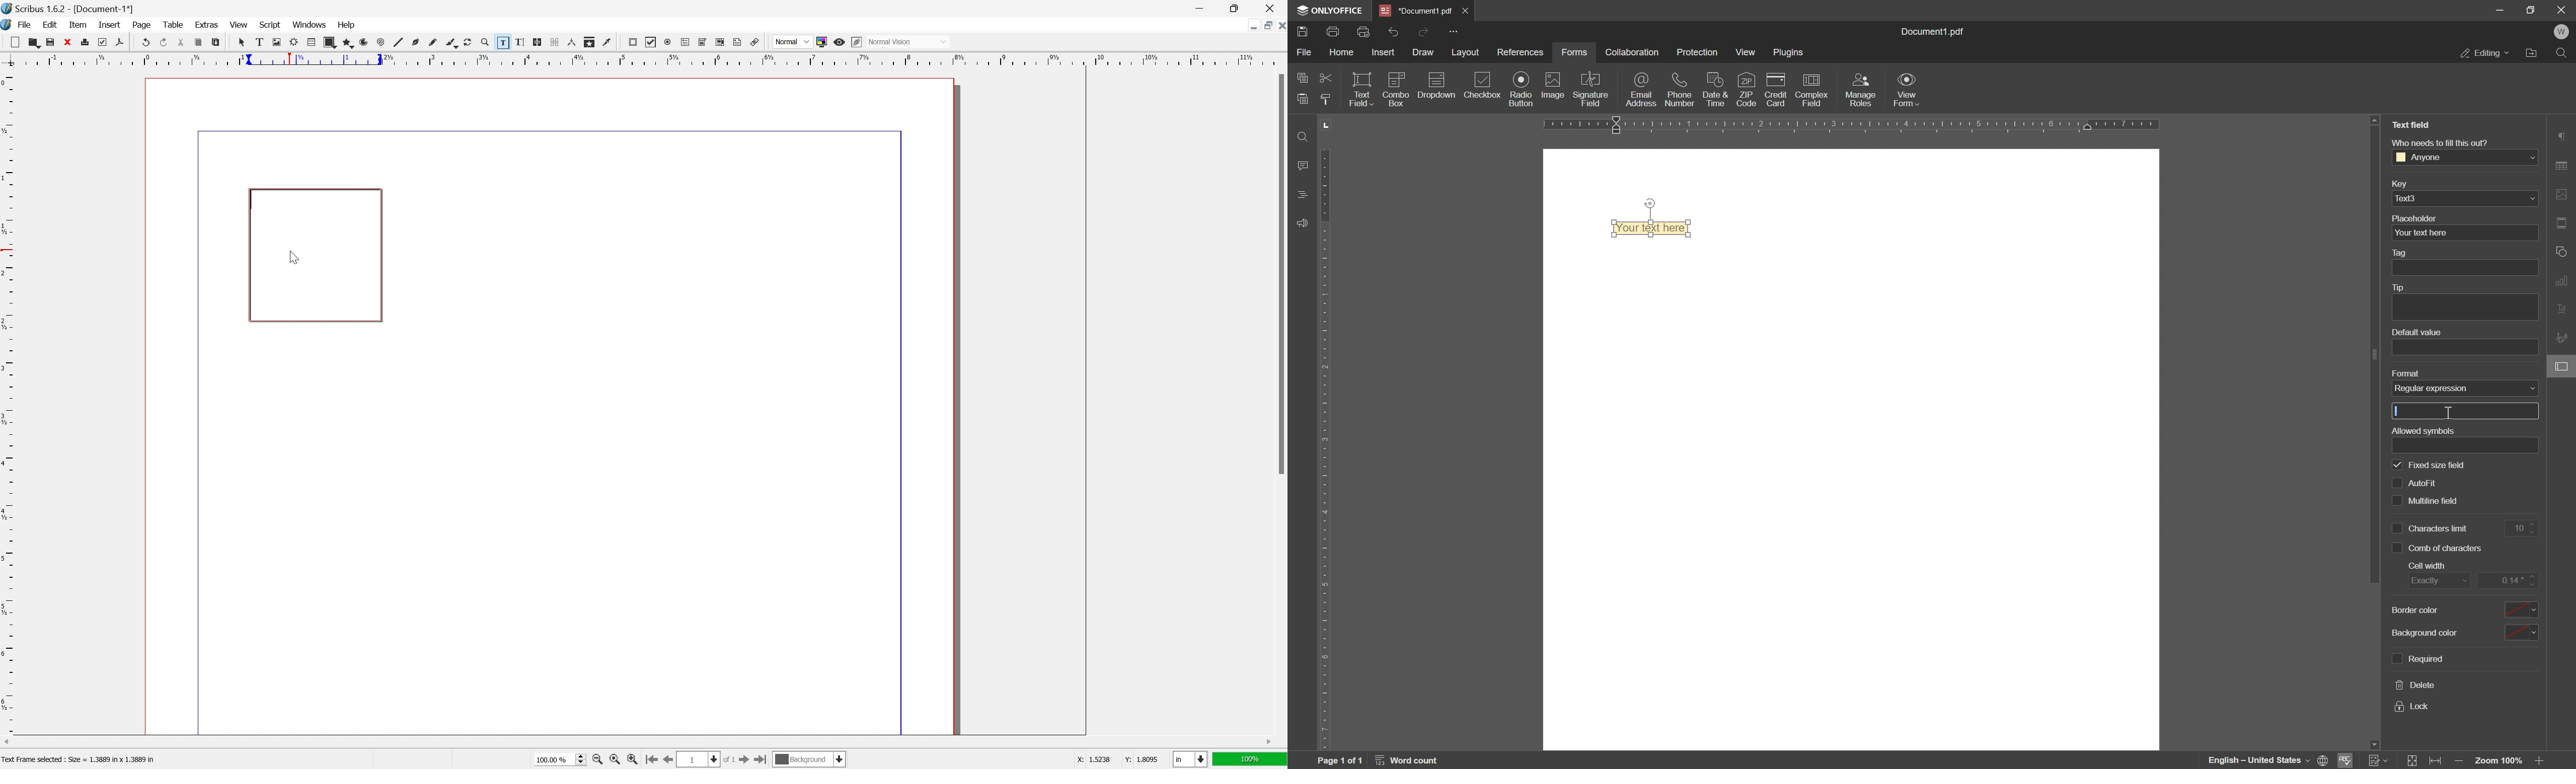 This screenshot has width=2576, height=784. Describe the element at coordinates (1747, 89) in the screenshot. I see `zip code` at that location.